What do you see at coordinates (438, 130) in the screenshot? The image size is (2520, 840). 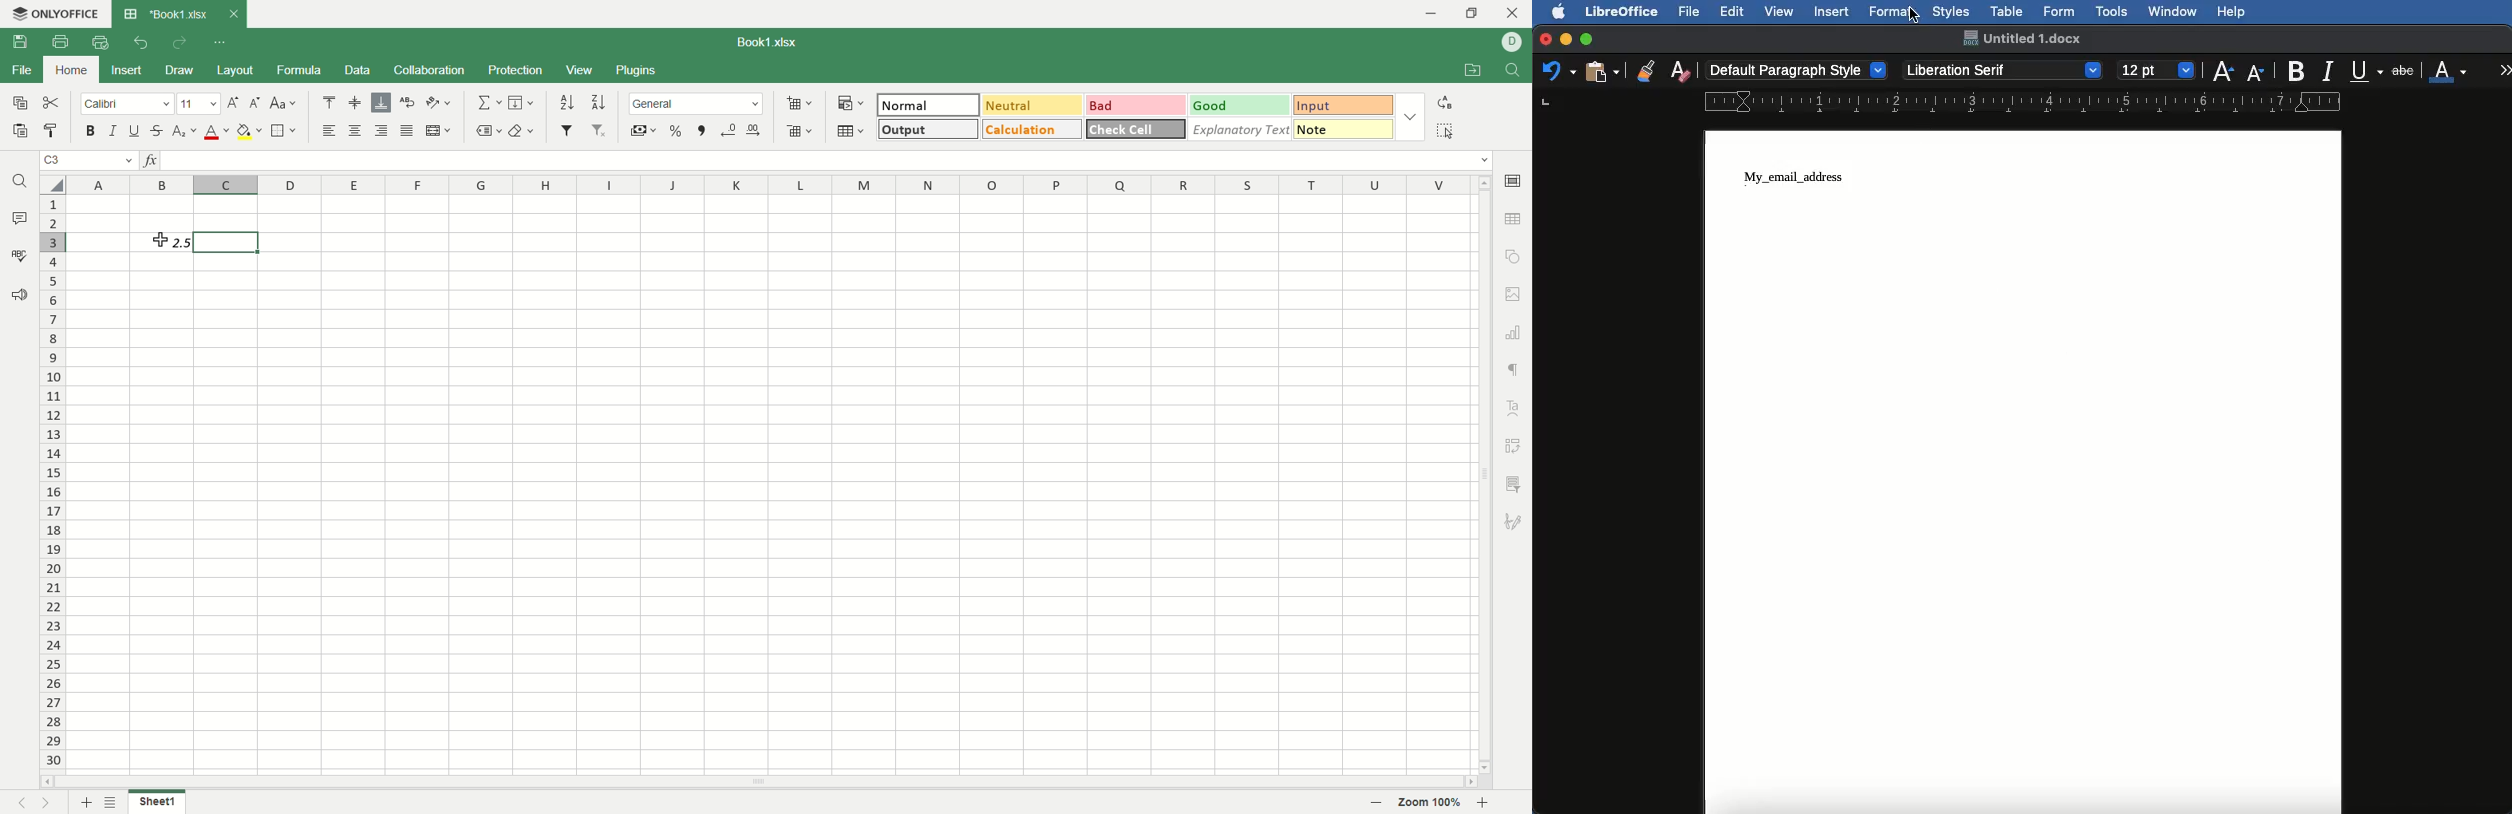 I see `merge center` at bounding box center [438, 130].